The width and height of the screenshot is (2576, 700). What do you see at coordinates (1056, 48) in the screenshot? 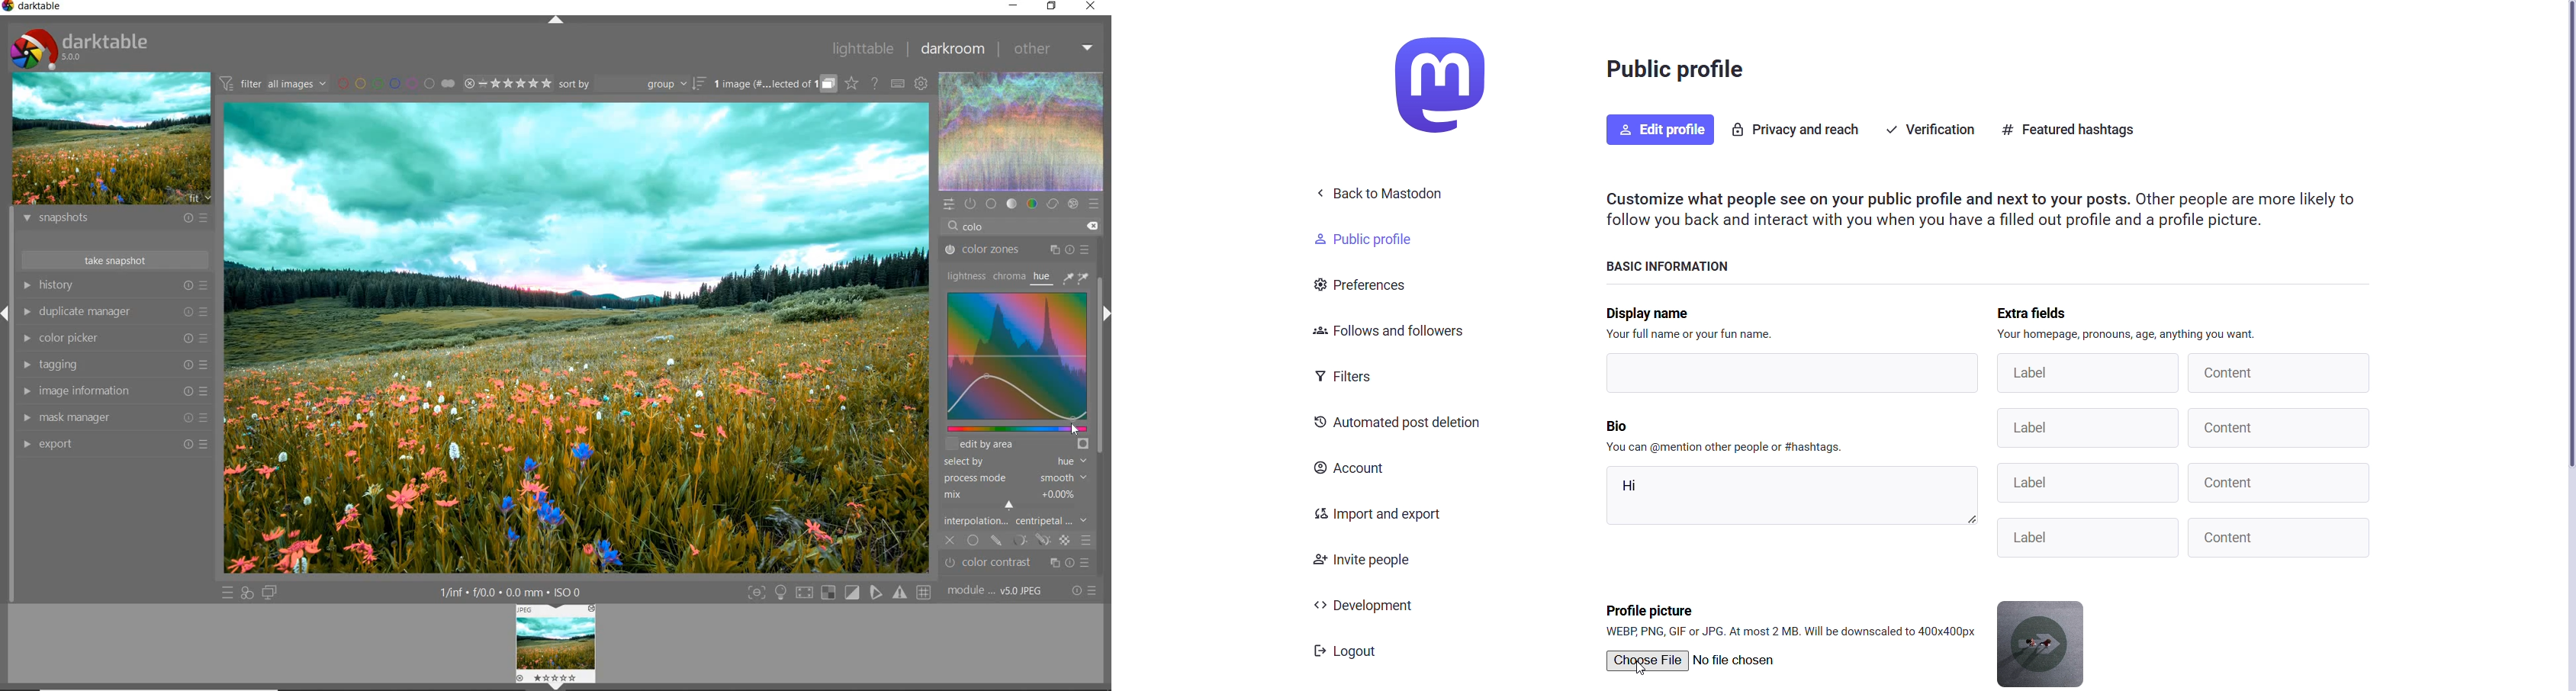
I see `other` at bounding box center [1056, 48].